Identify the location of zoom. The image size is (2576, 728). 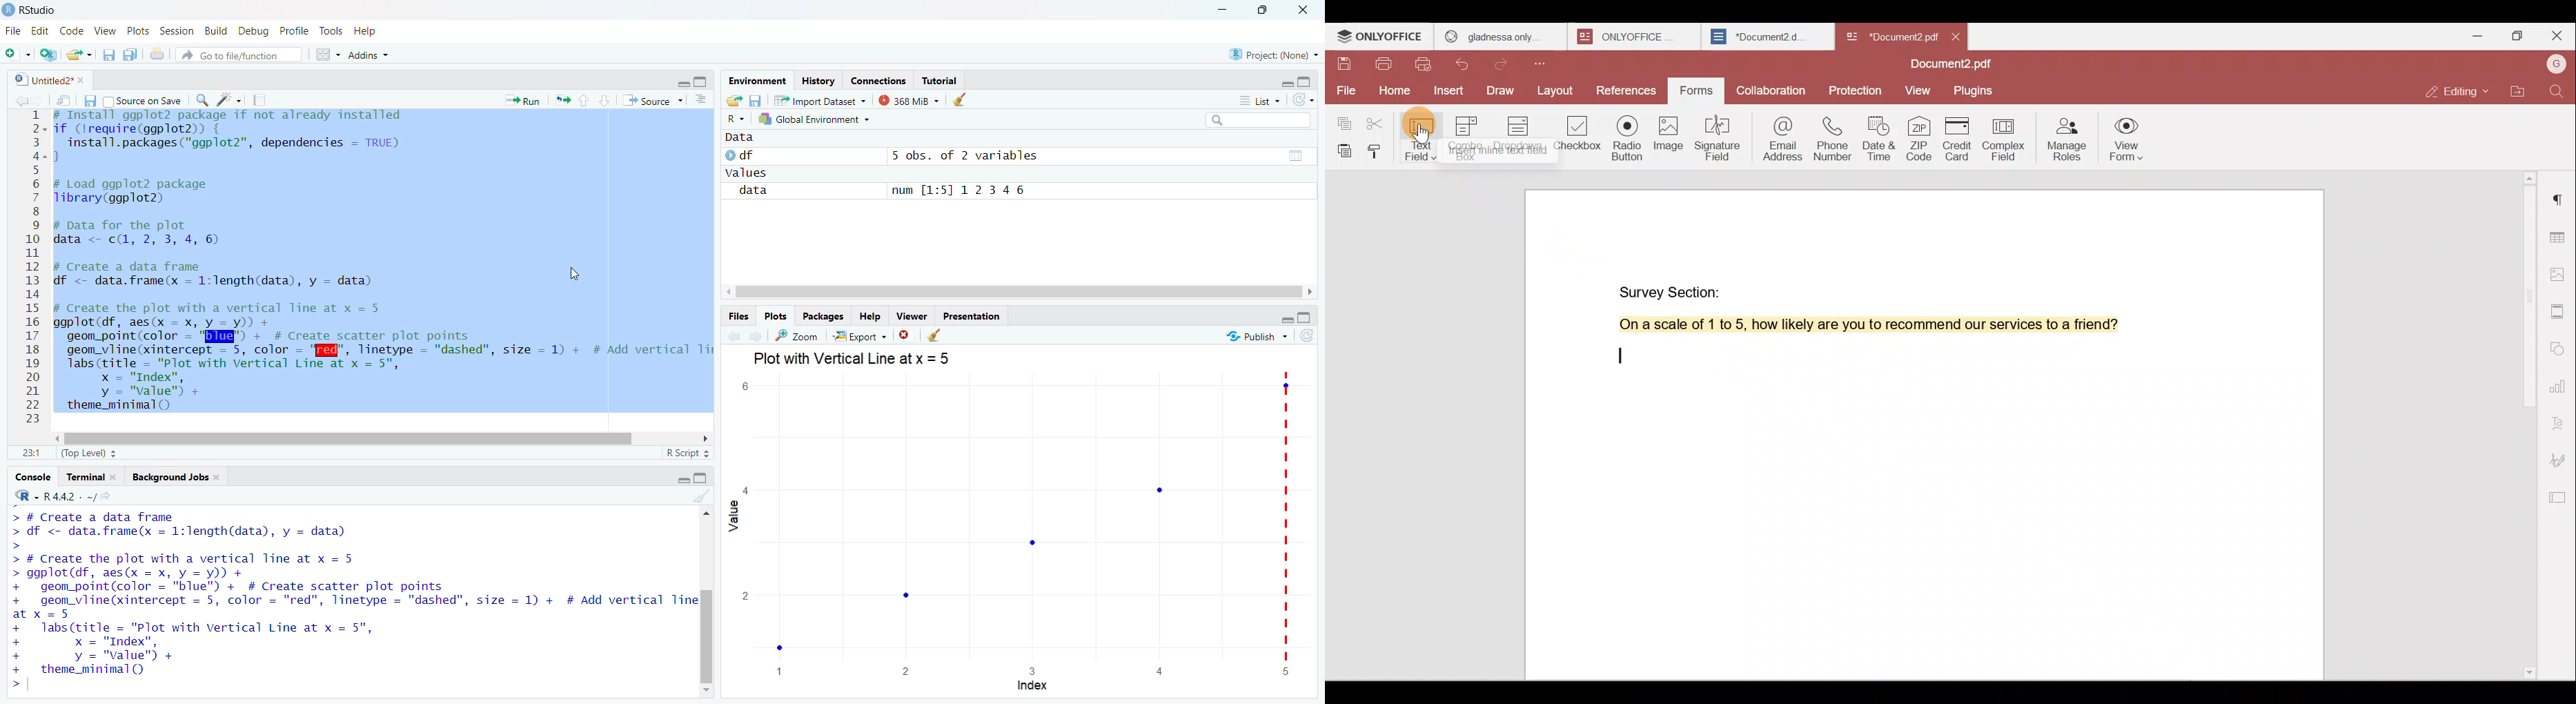
(796, 336).